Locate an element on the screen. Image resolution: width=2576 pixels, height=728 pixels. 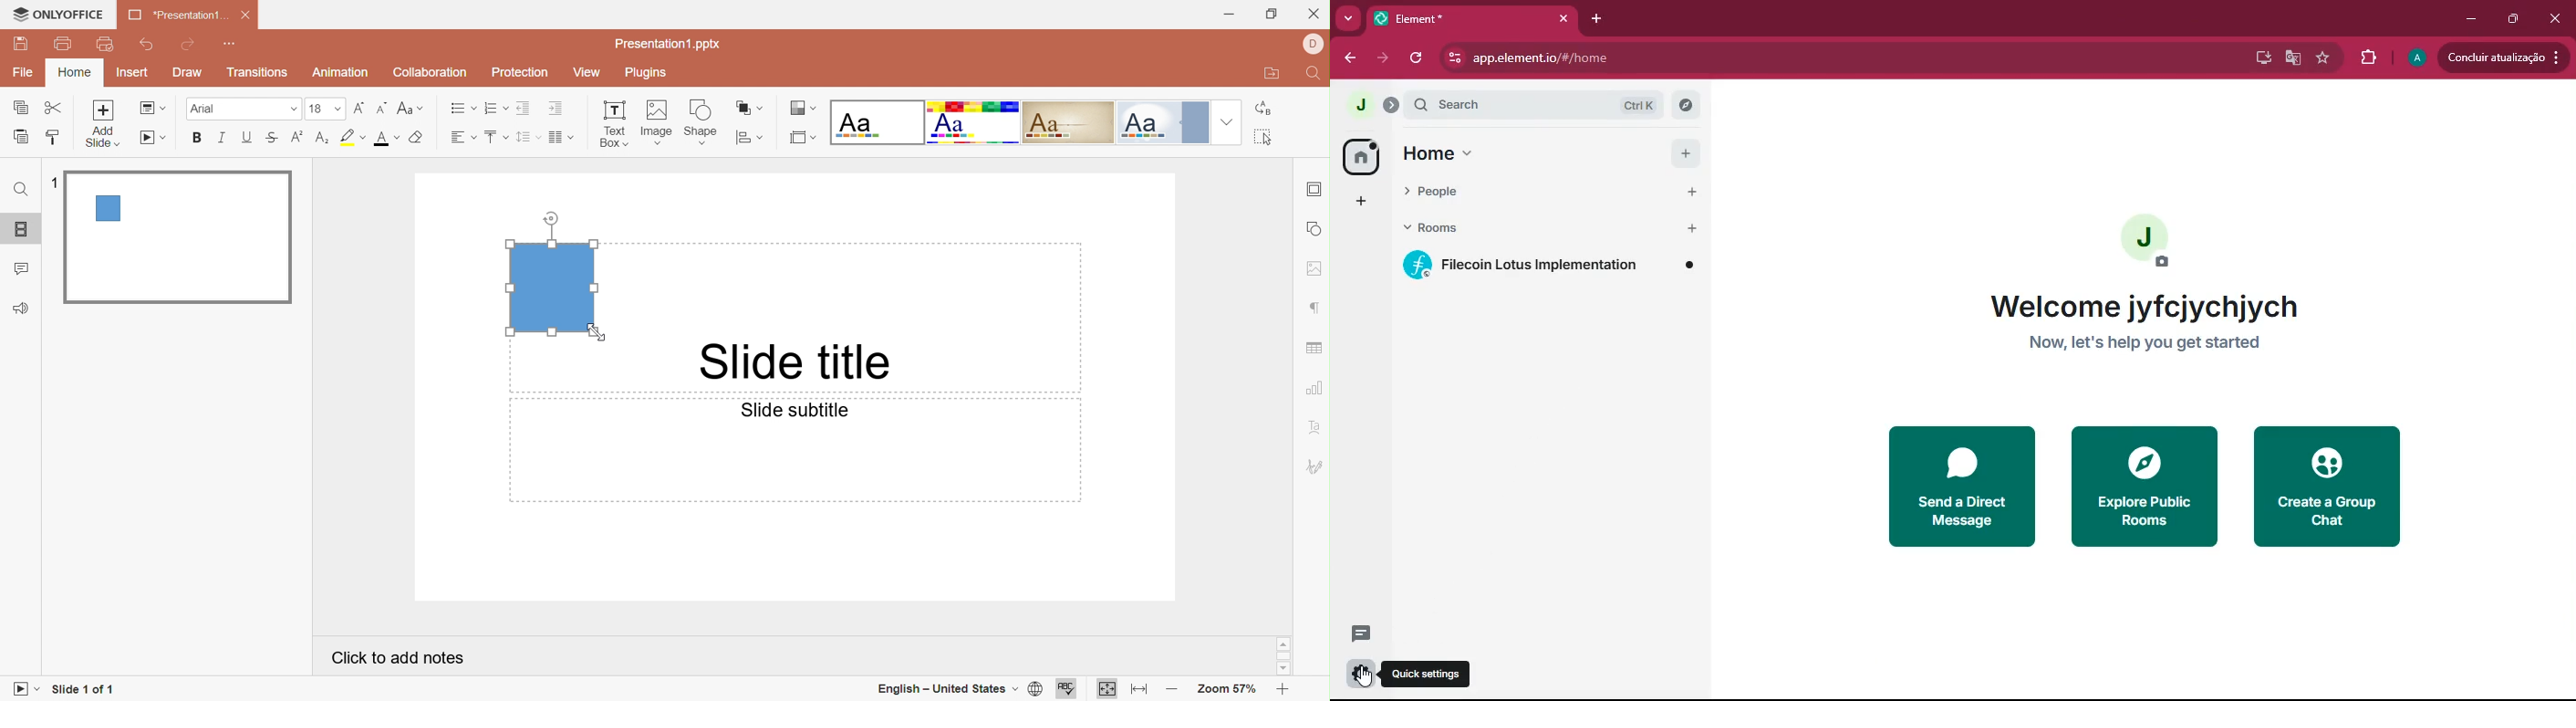
Set document langauge is located at coordinates (1035, 690).